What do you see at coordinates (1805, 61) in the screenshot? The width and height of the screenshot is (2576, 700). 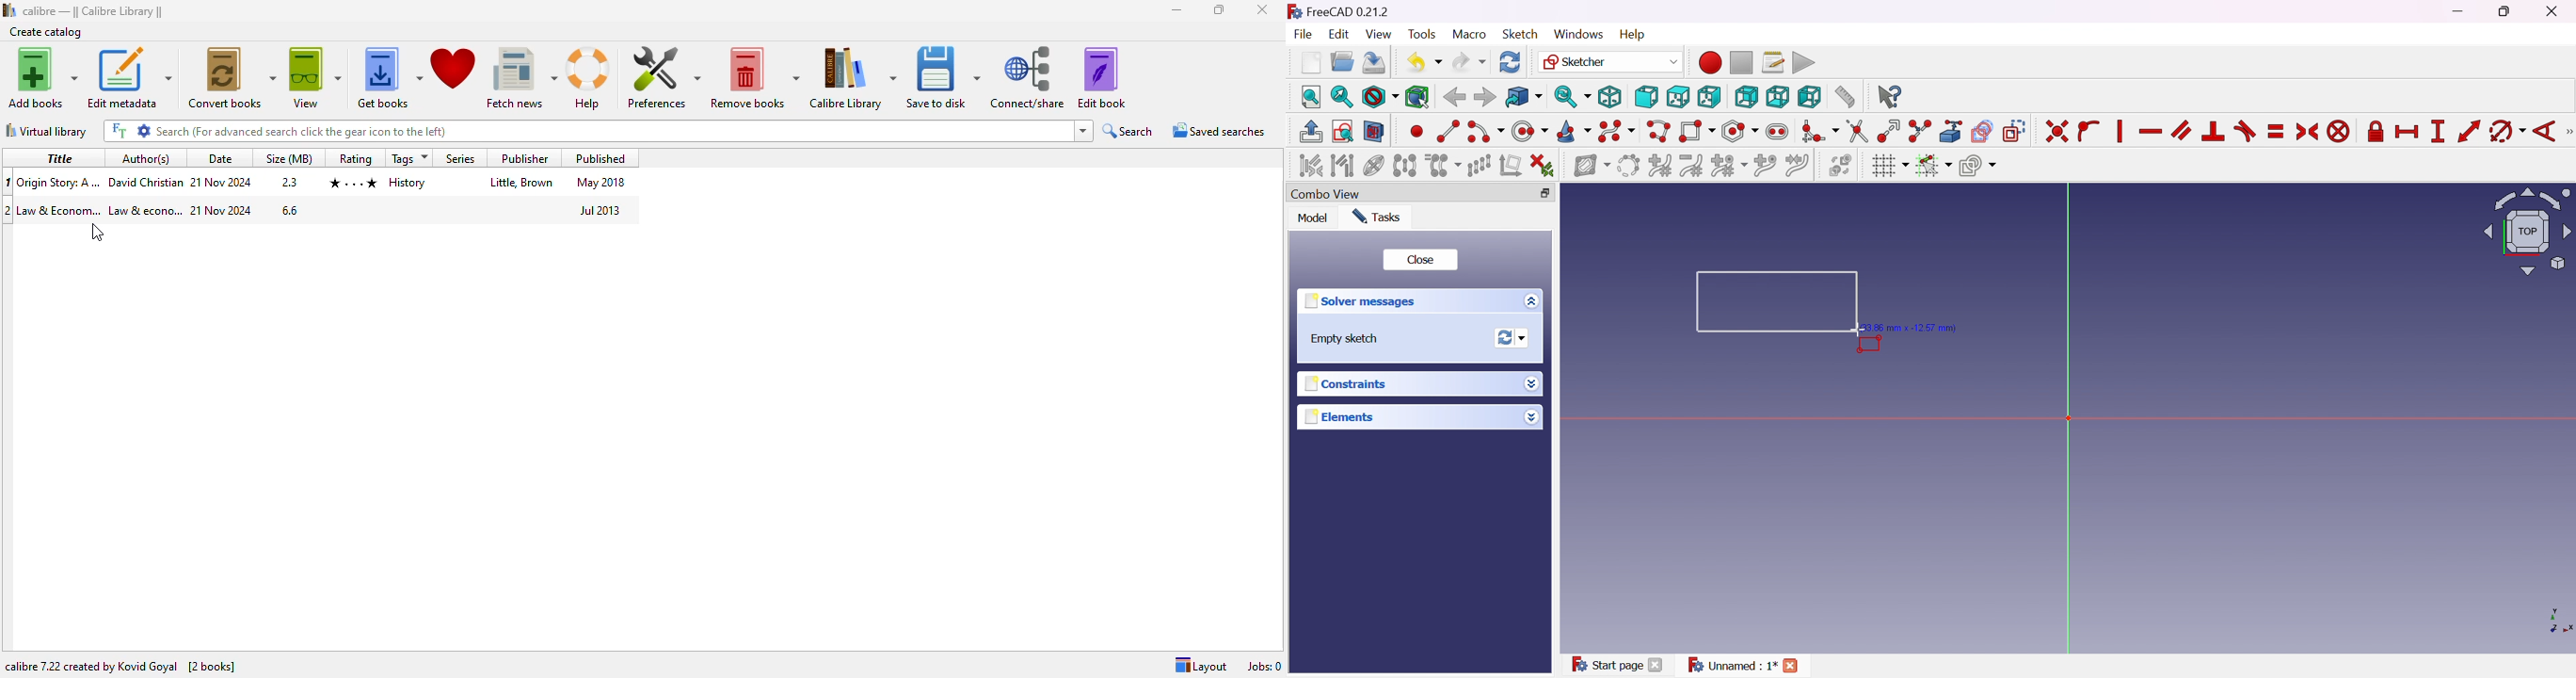 I see `Execute macro` at bounding box center [1805, 61].